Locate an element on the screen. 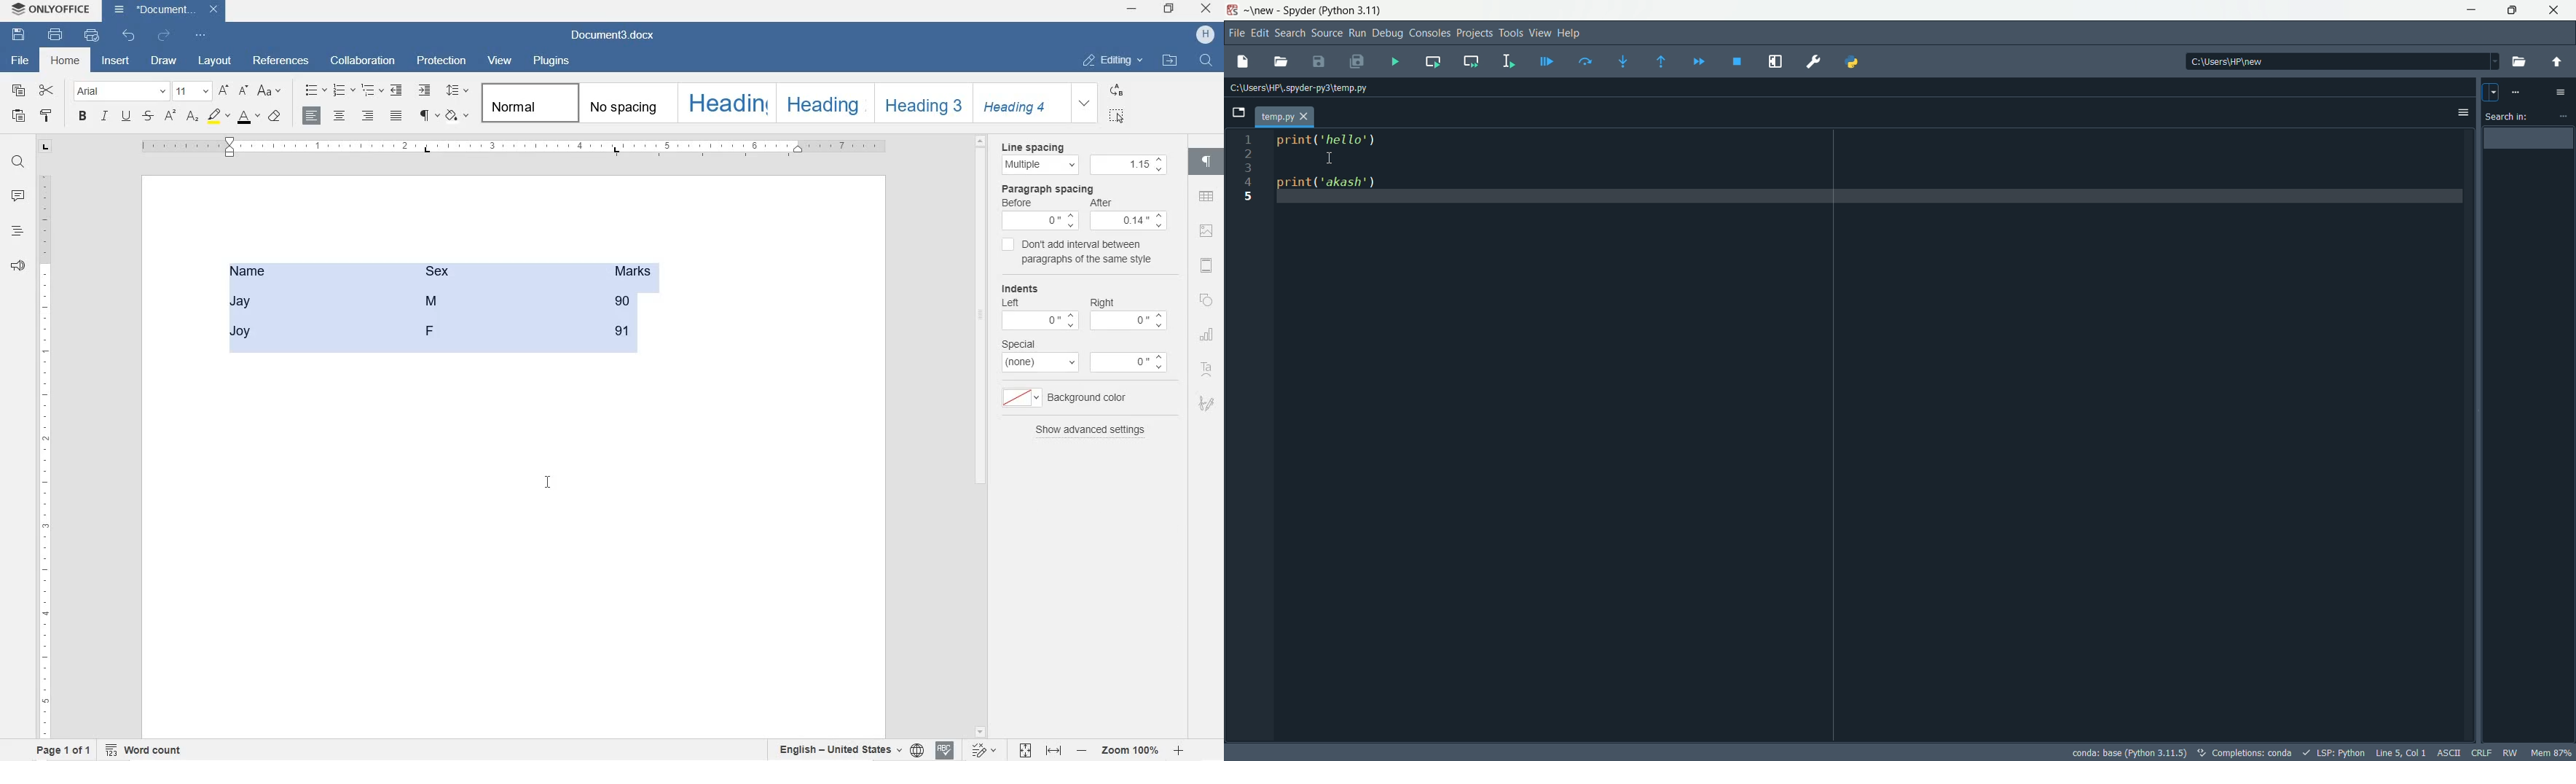  FONT NAME is located at coordinates (120, 92).